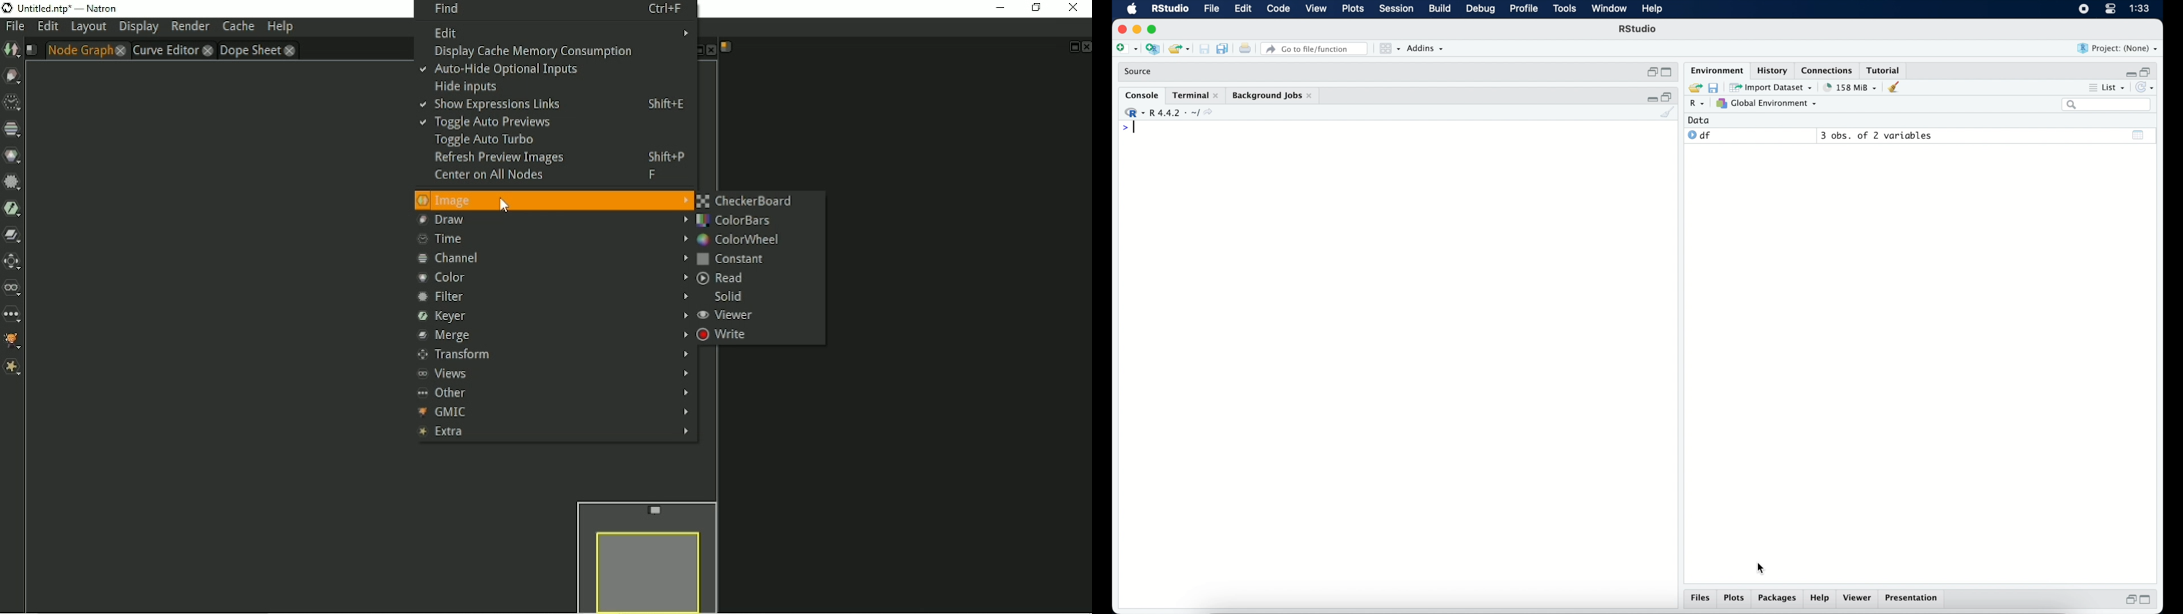  Describe the element at coordinates (1396, 9) in the screenshot. I see `session` at that location.